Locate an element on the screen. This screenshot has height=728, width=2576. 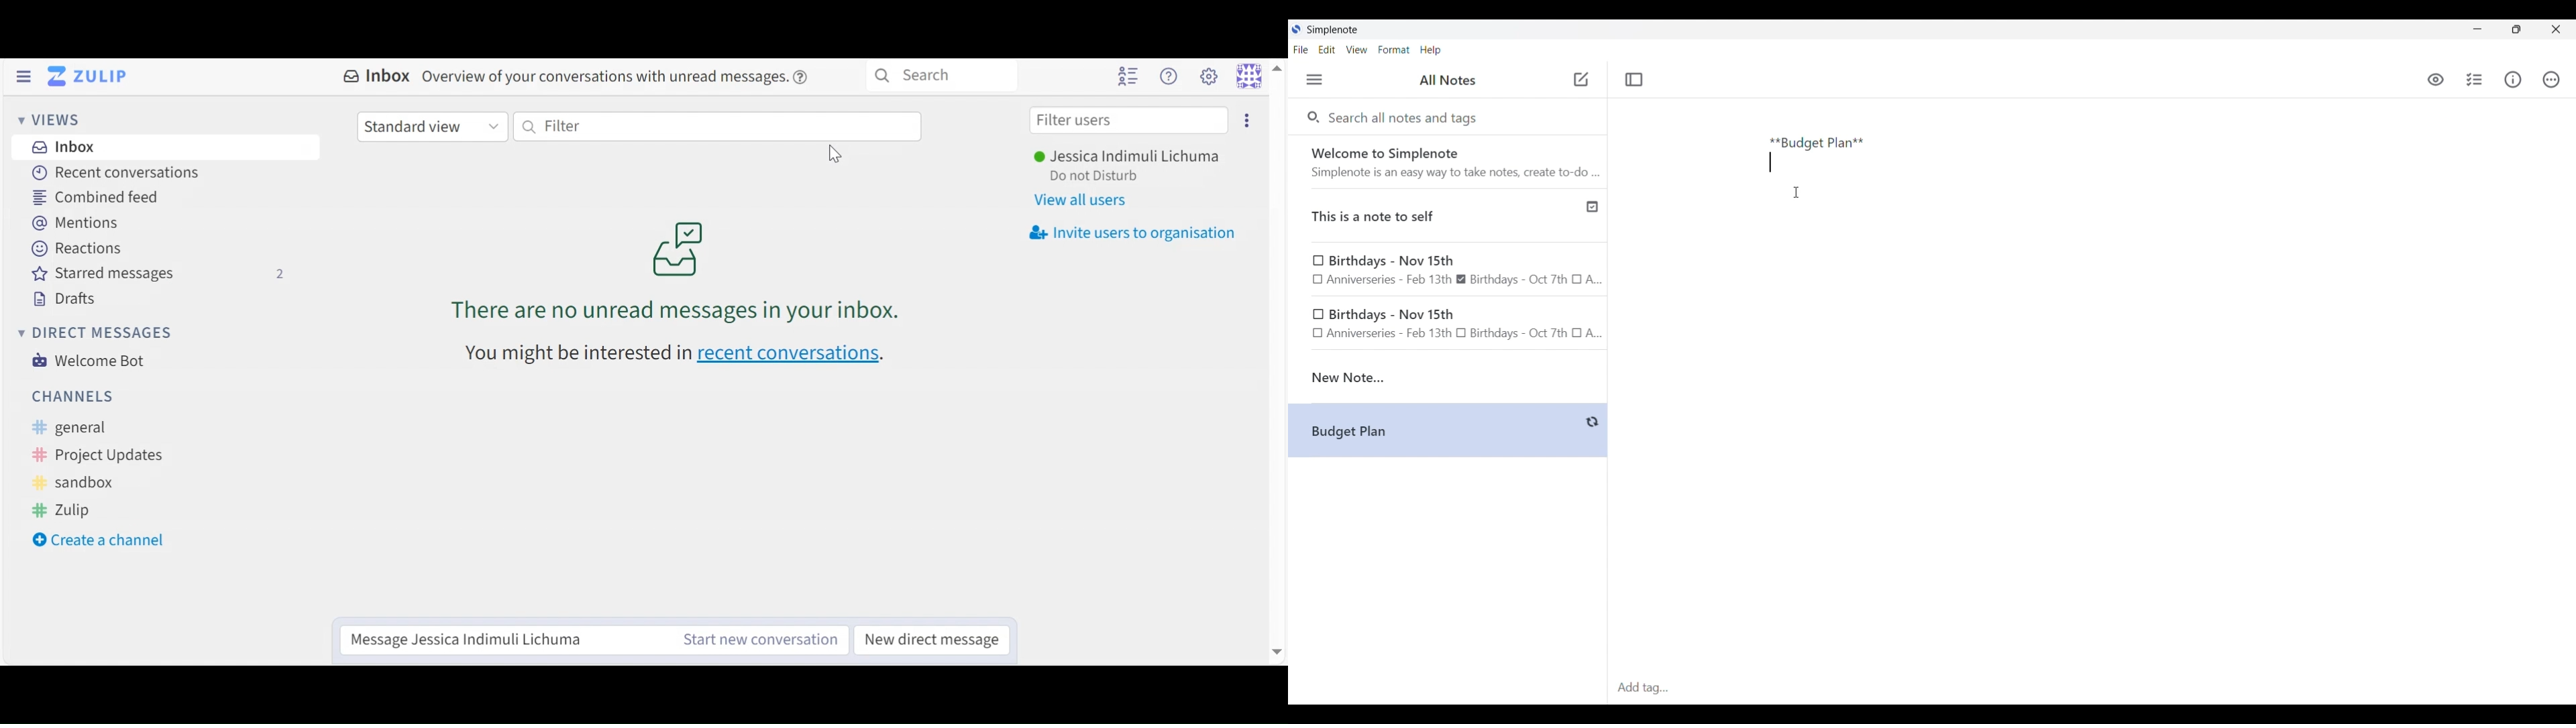
Welcome Bot is located at coordinates (87, 361).